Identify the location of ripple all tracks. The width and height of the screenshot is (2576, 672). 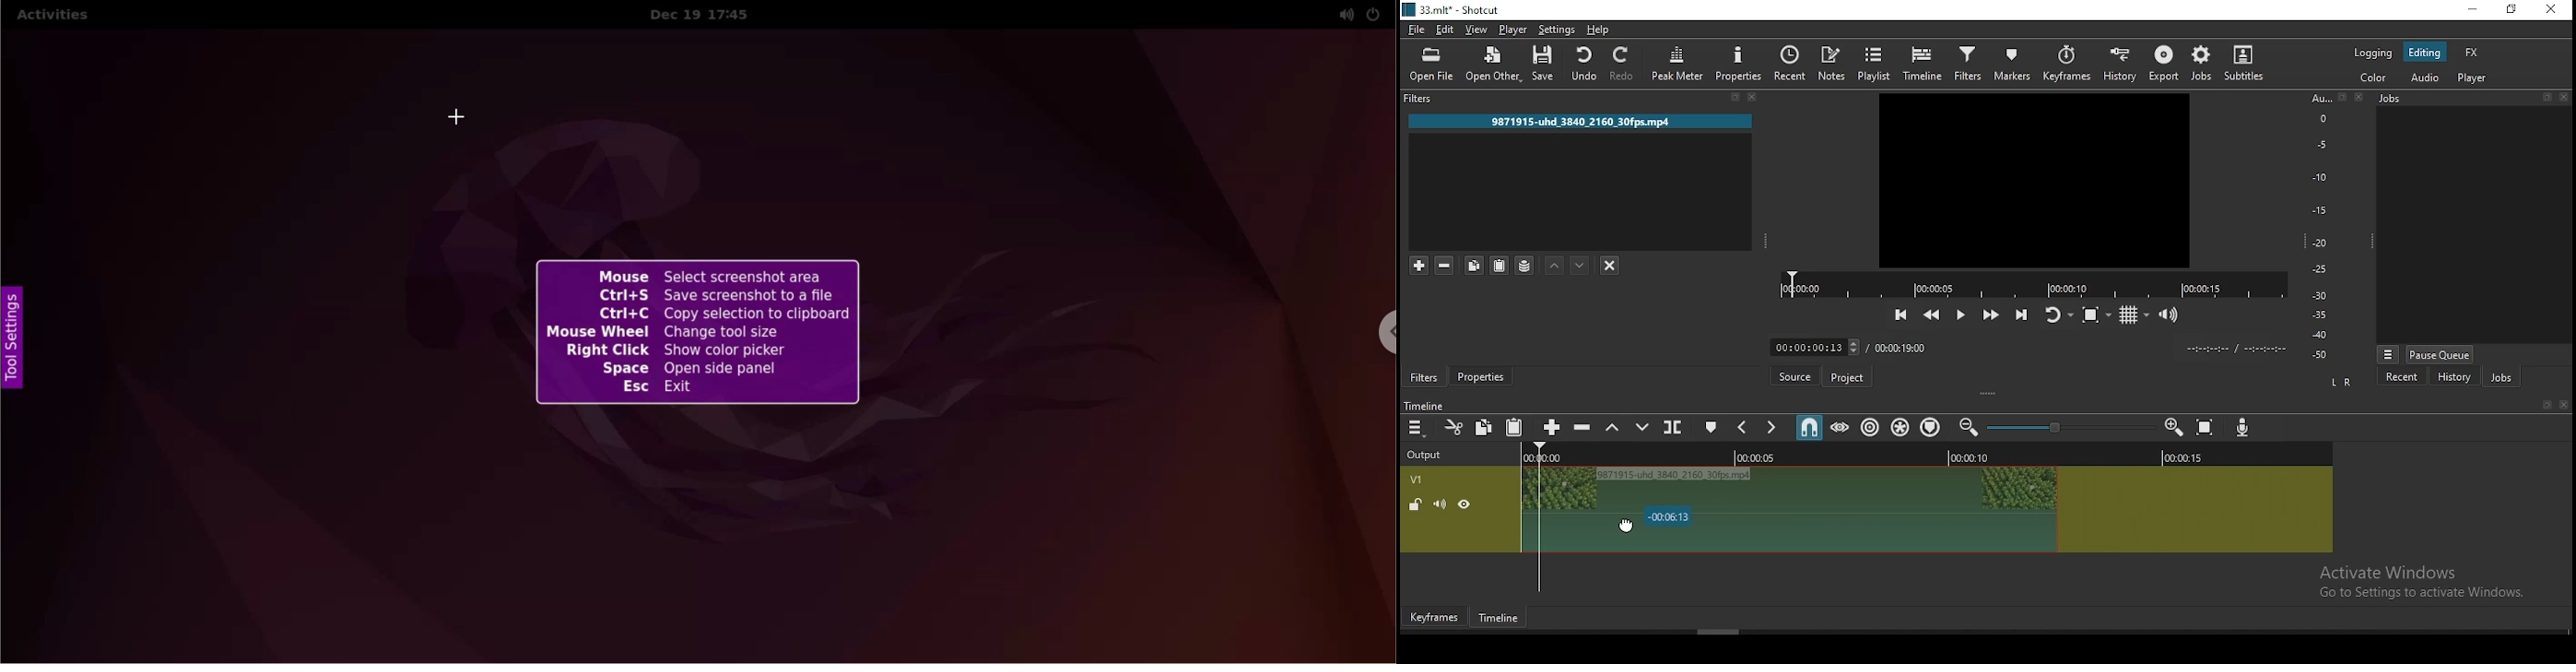
(1903, 426).